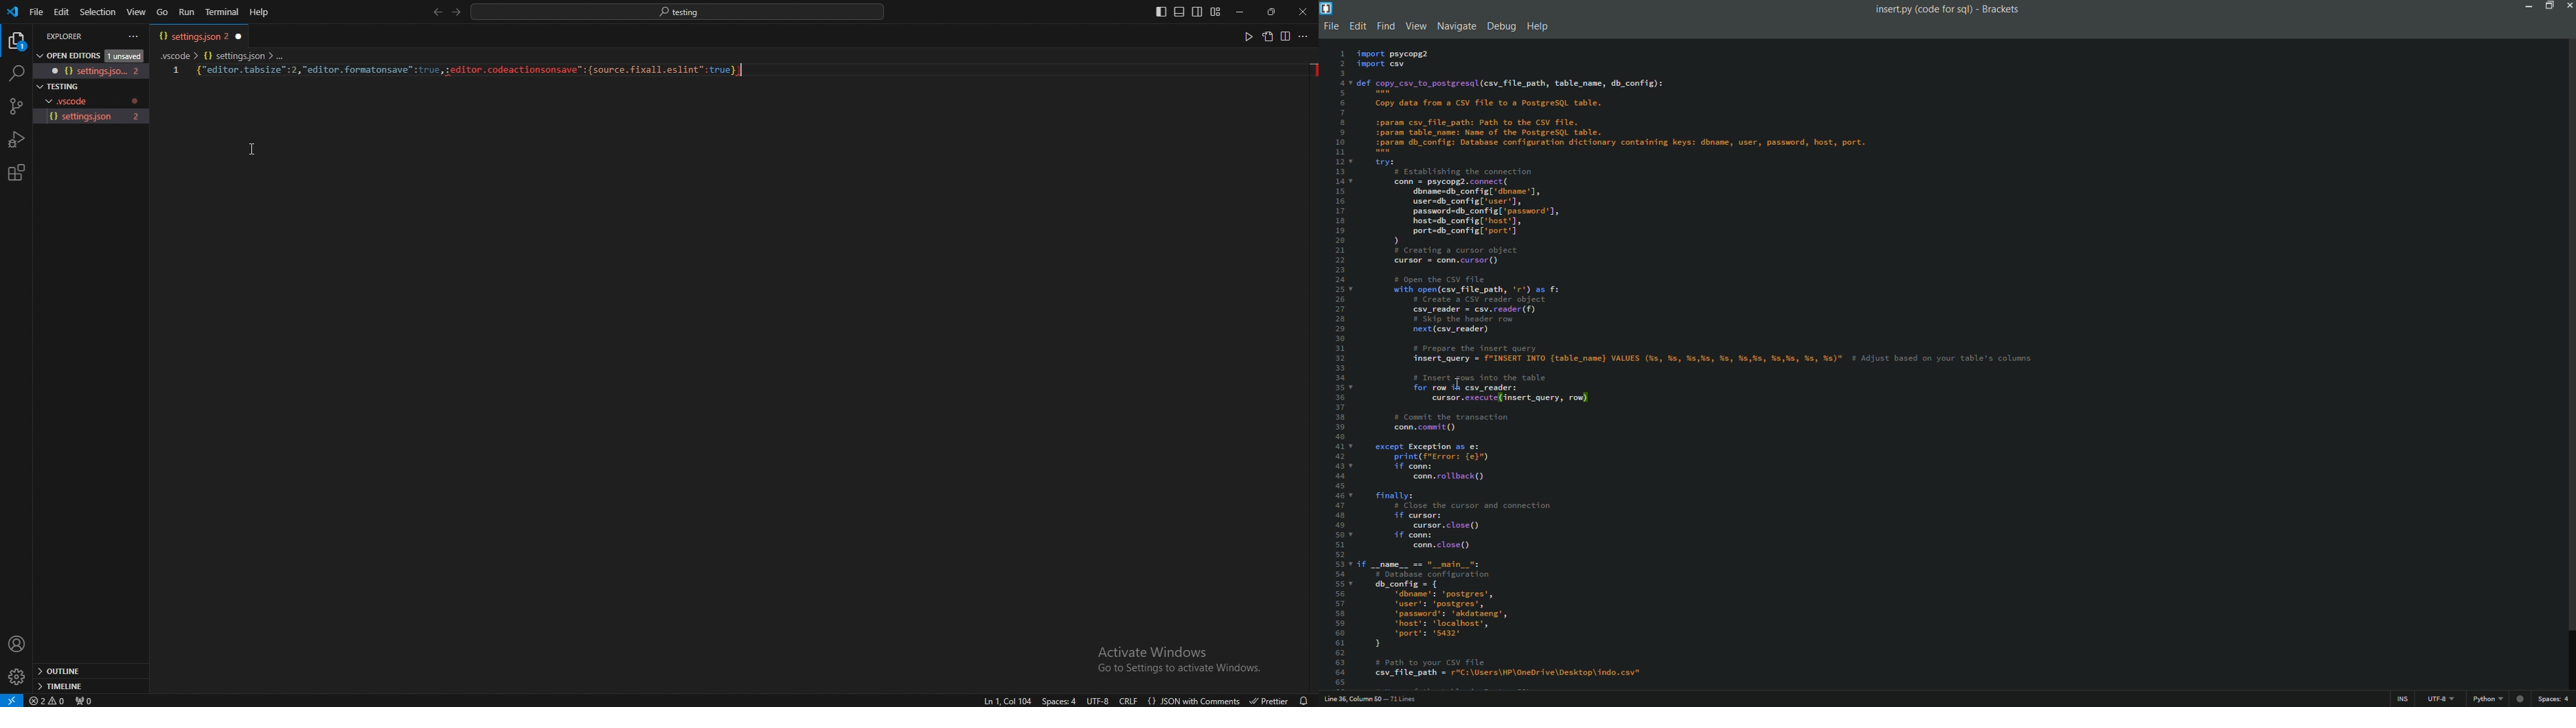  Describe the element at coordinates (1060, 701) in the screenshot. I see `space` at that location.